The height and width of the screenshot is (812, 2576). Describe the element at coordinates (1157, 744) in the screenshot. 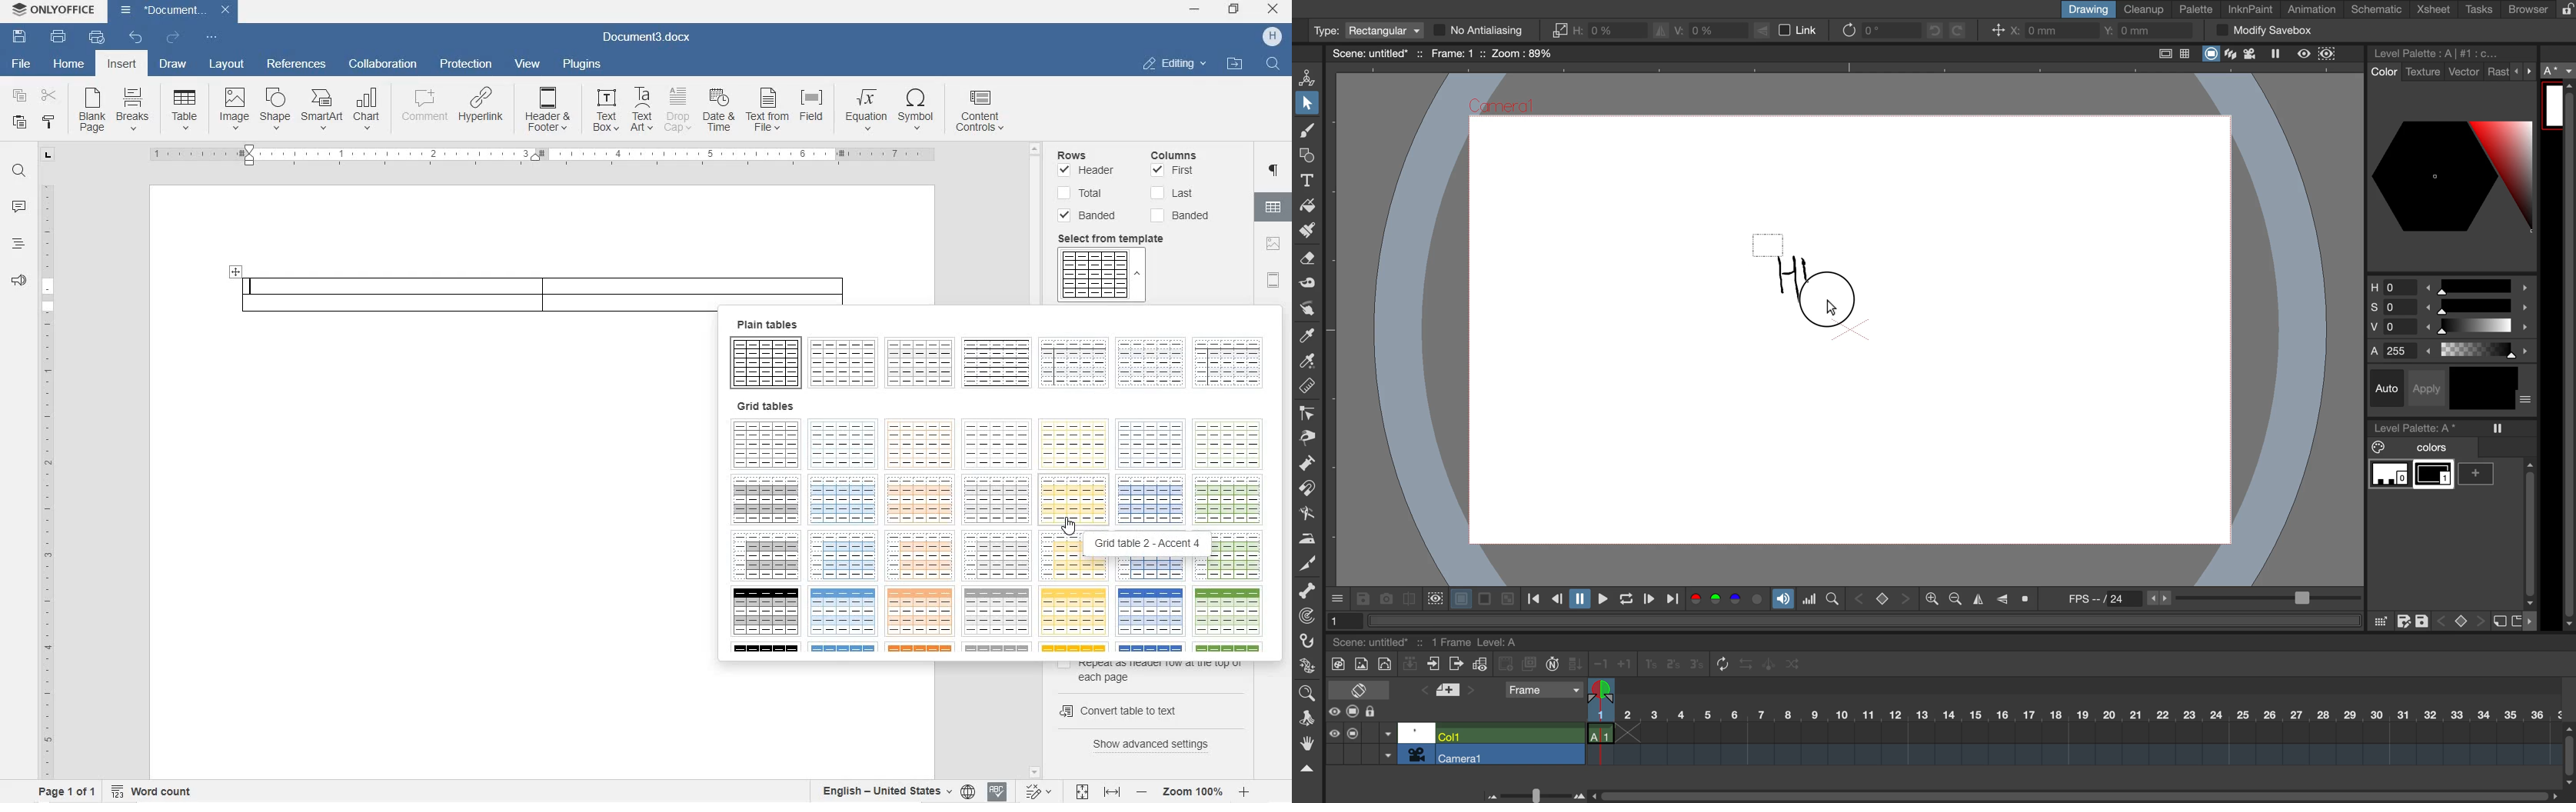

I see `show advanced settings` at that location.